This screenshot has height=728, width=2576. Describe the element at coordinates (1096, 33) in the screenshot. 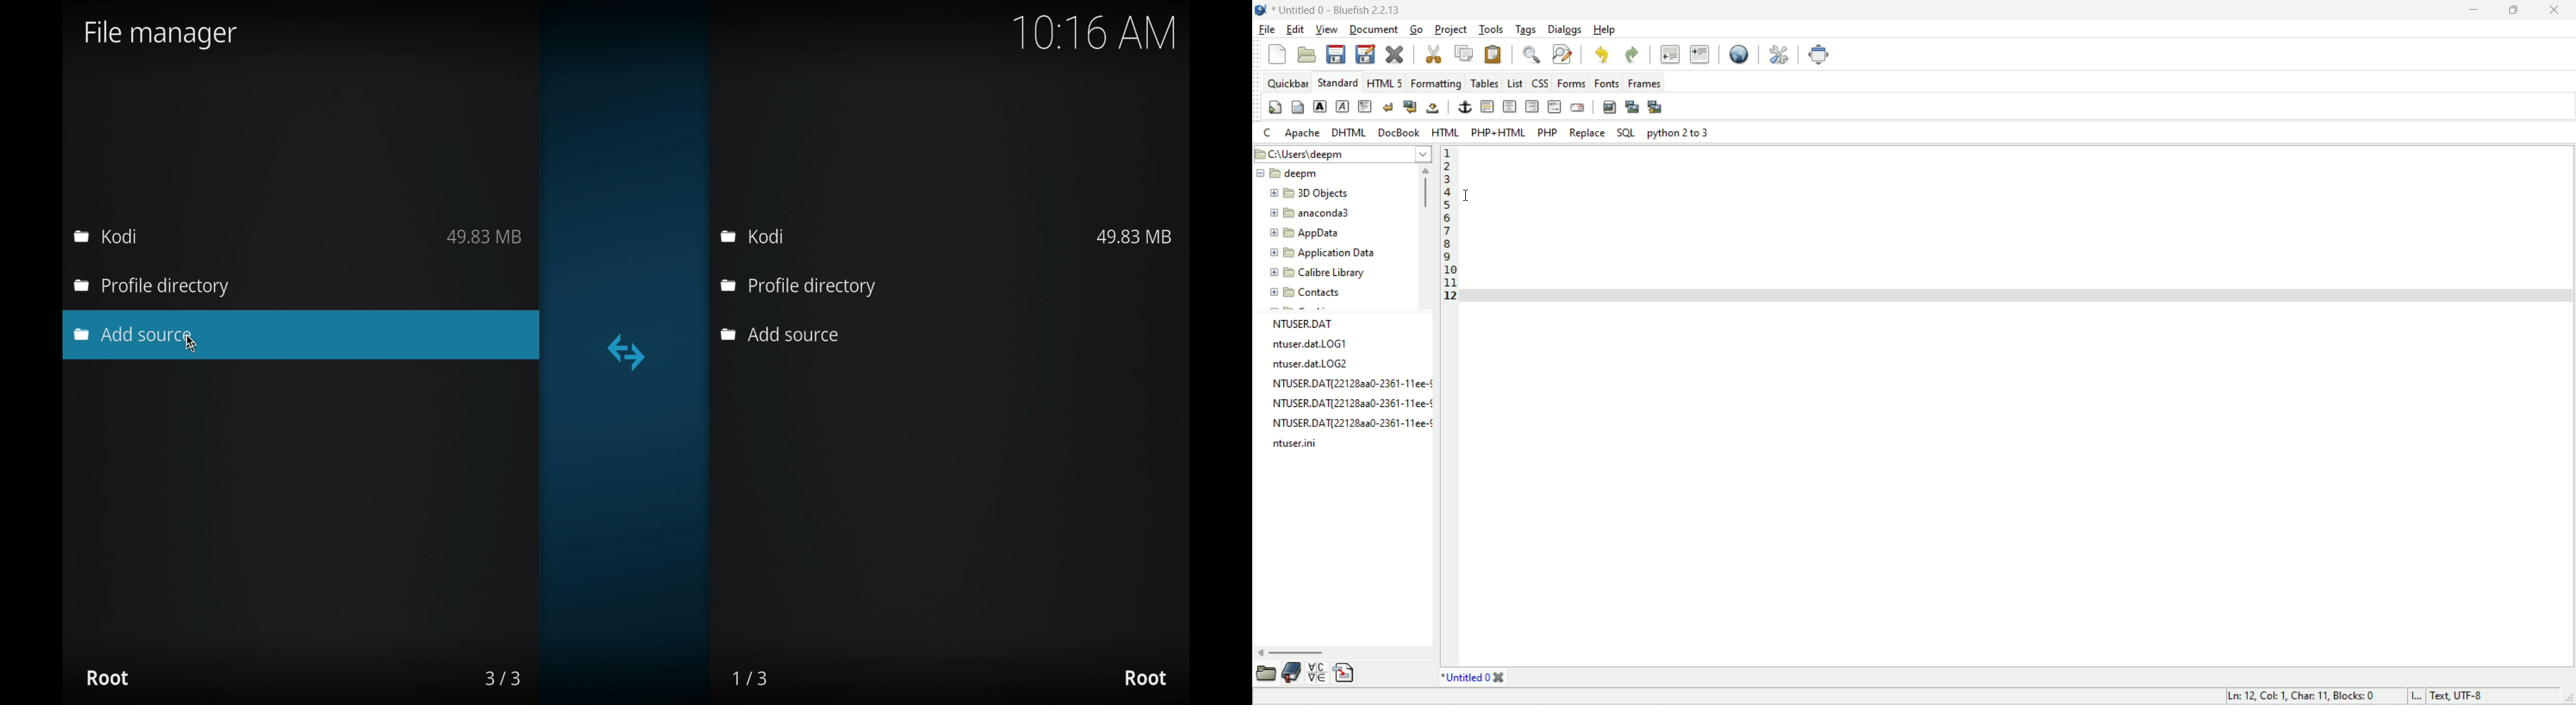

I see `10.16 am` at that location.